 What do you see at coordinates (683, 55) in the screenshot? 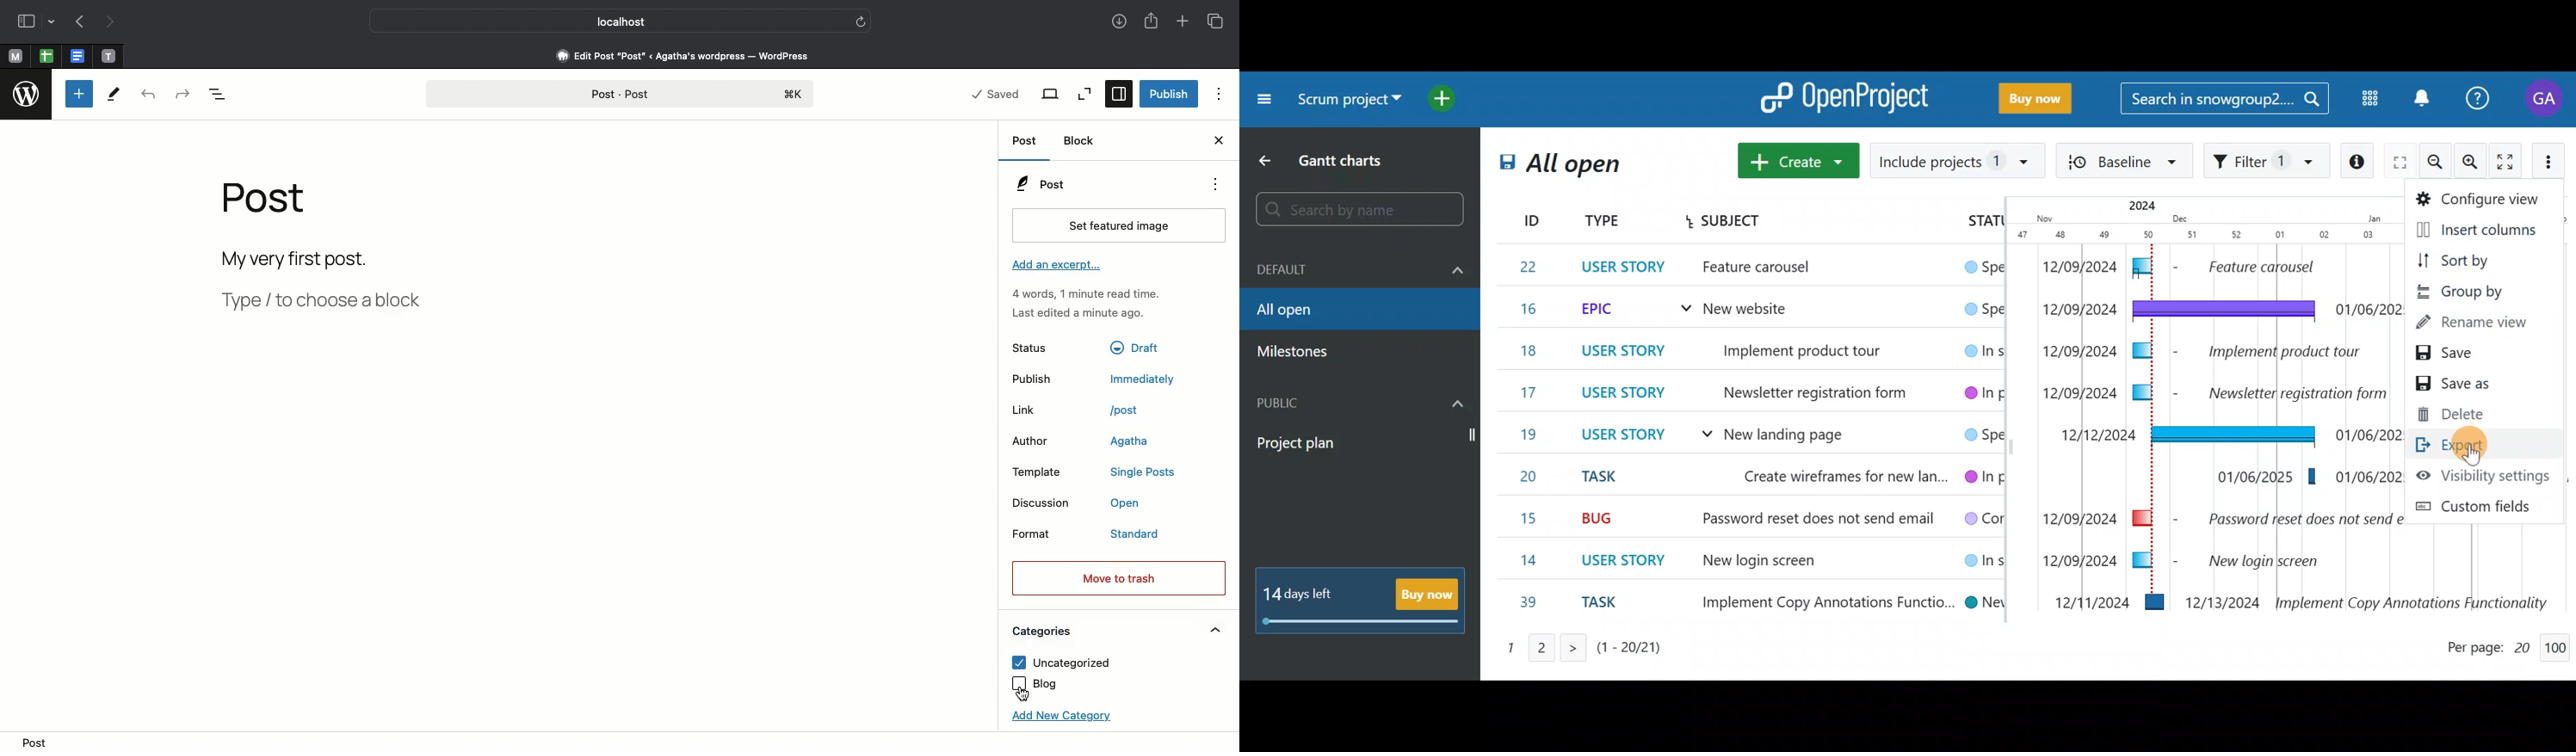
I see `Edit Post "Post" < Agatha's wordpress — WordPress` at bounding box center [683, 55].